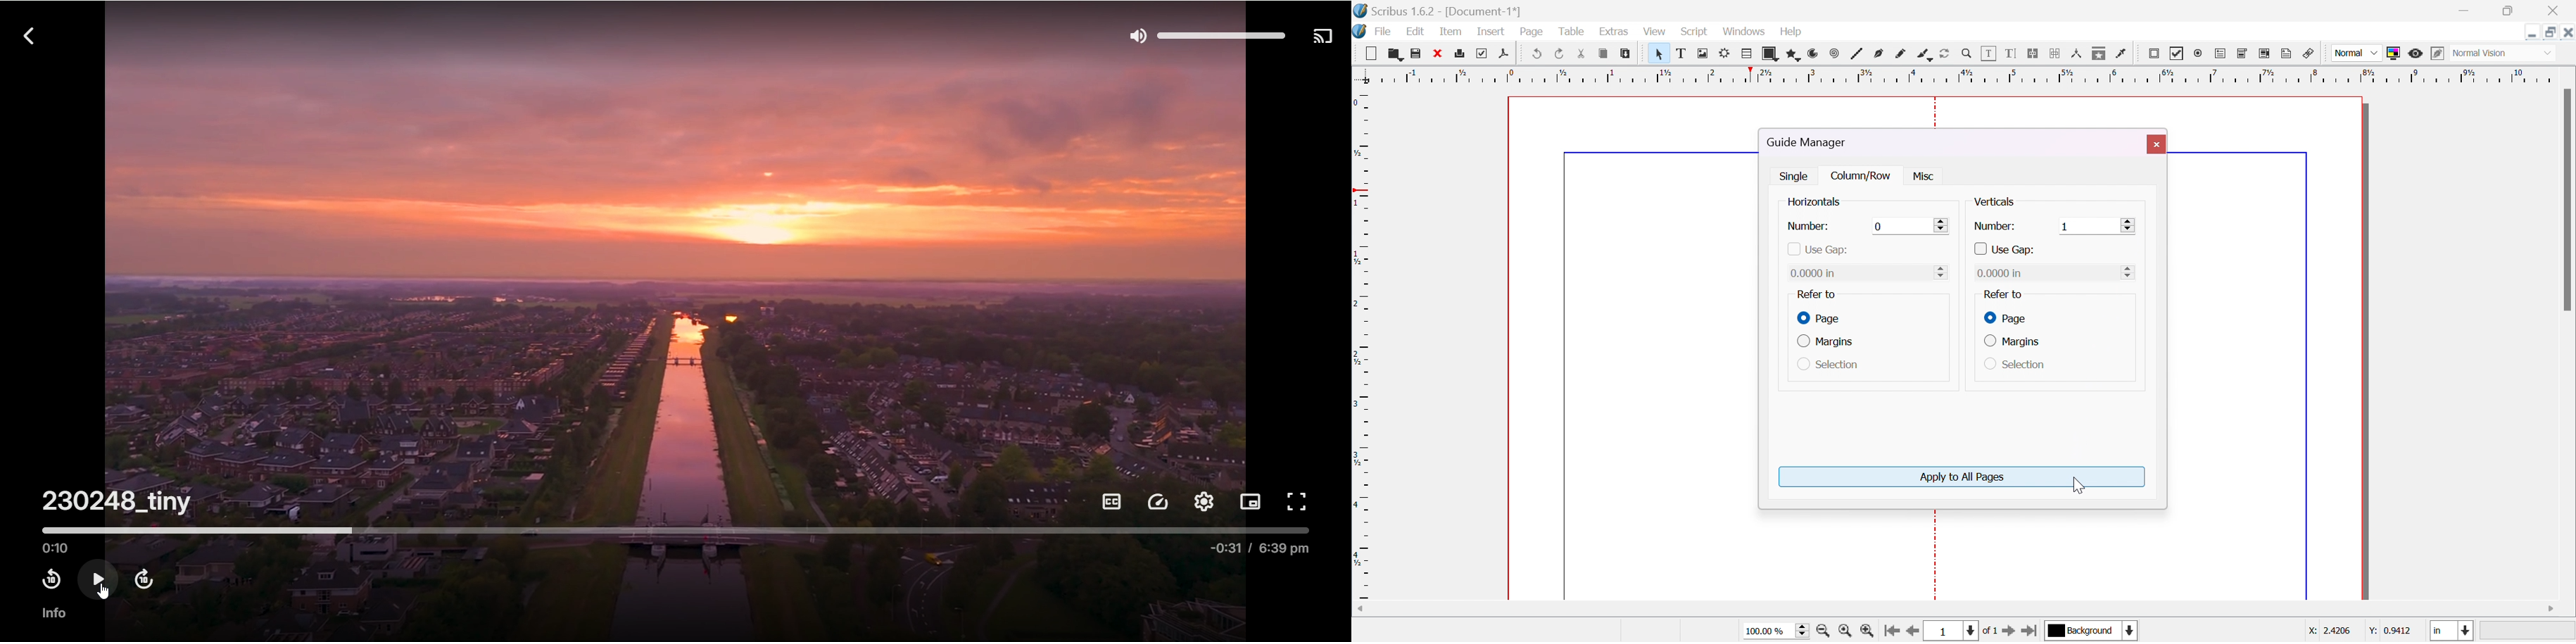  Describe the element at coordinates (1834, 53) in the screenshot. I see `spiral` at that location.